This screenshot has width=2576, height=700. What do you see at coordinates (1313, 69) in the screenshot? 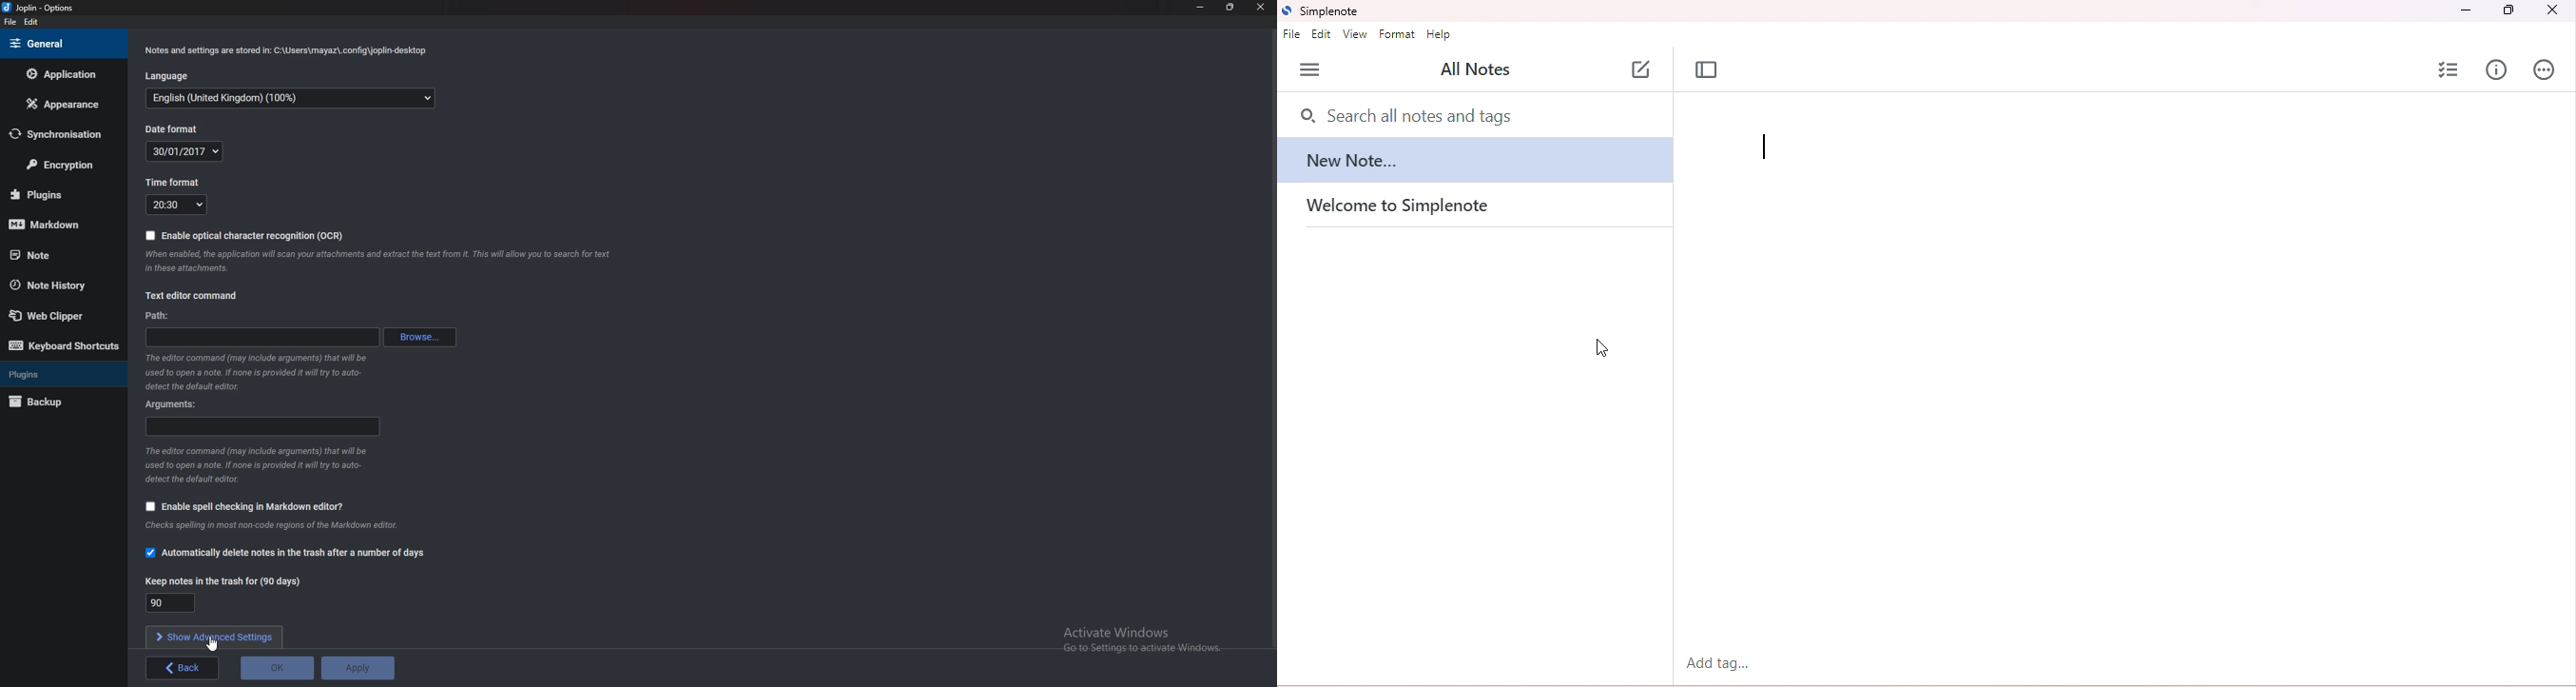
I see `menu` at bounding box center [1313, 69].